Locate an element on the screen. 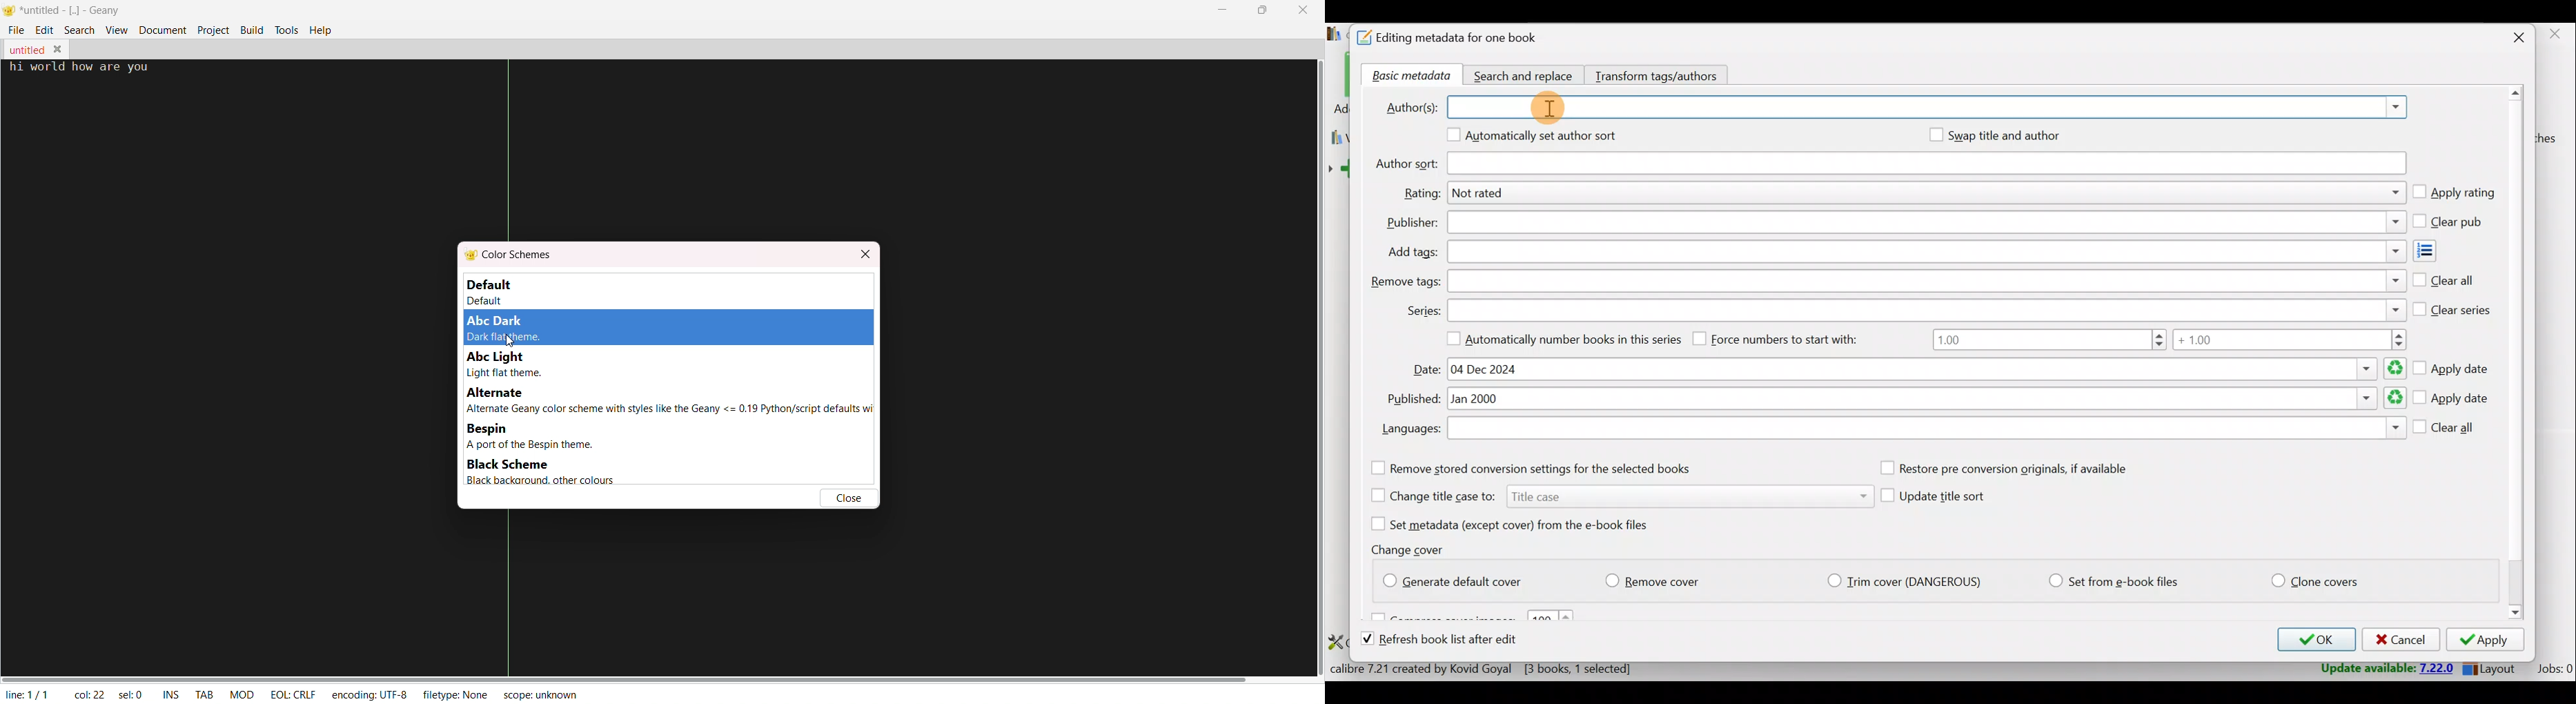 The image size is (2576, 728). Restore pre conversion originals, if available is located at coordinates (2018, 469).